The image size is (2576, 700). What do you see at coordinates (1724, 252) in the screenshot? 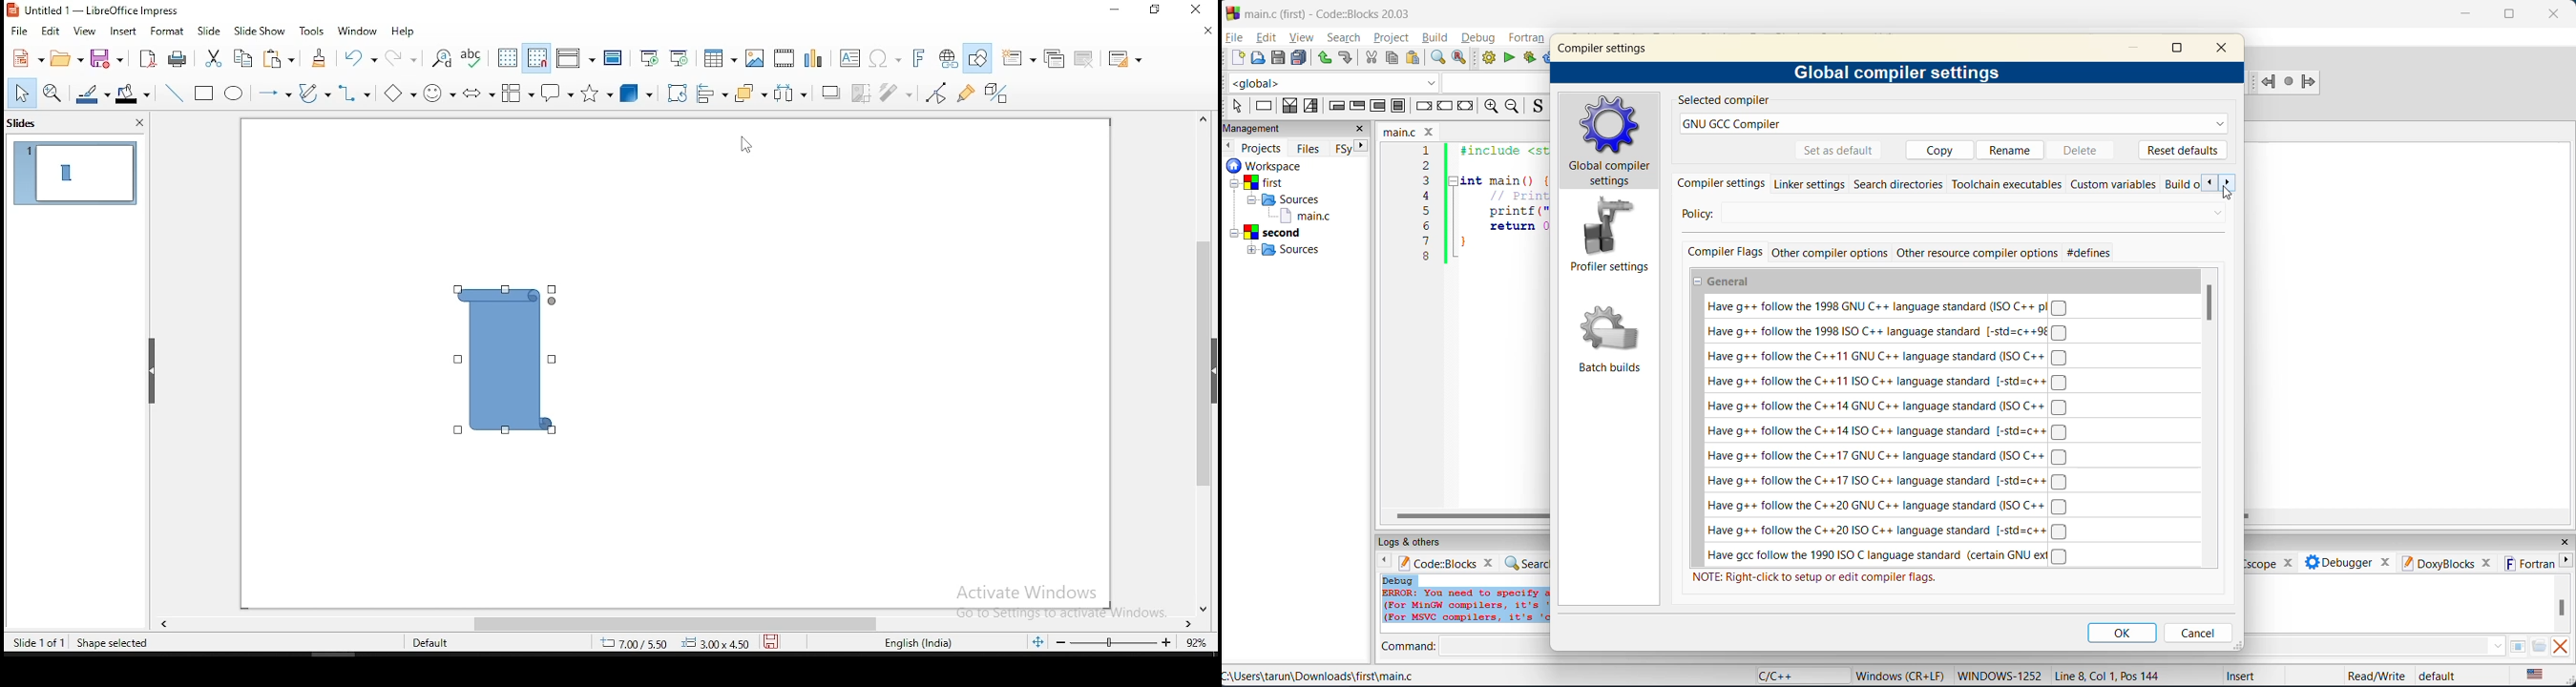
I see `compiler flags` at bounding box center [1724, 252].